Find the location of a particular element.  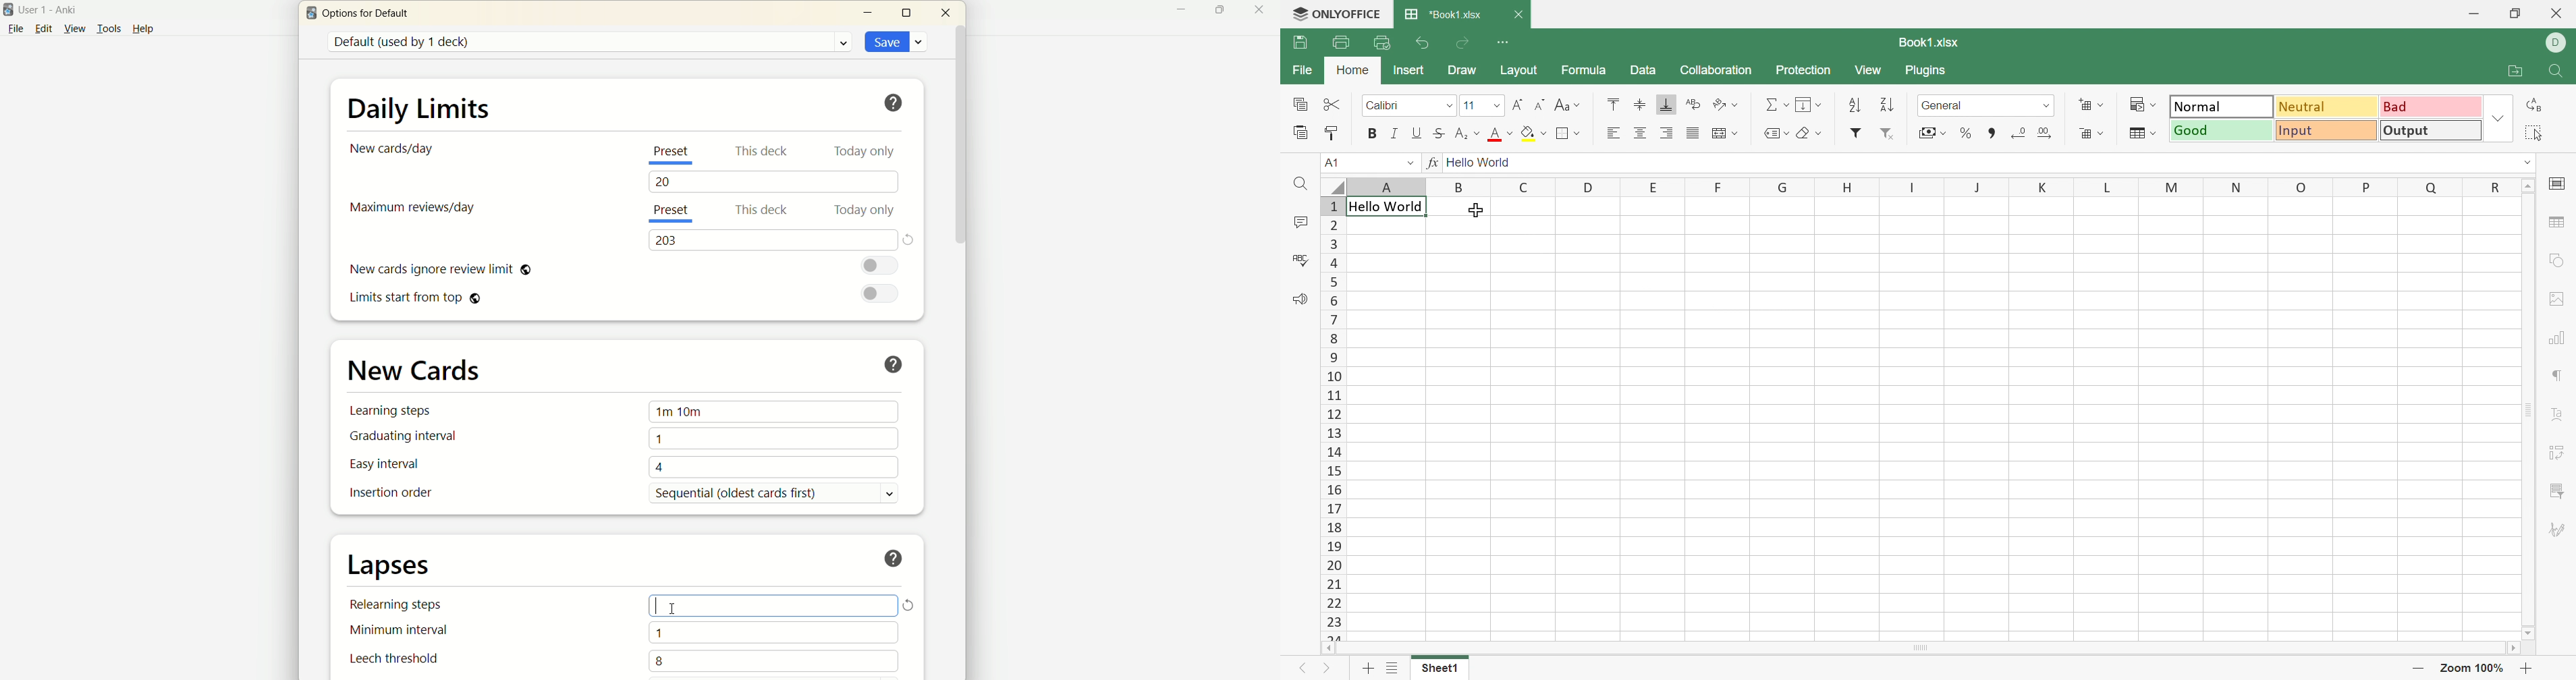

Normal is located at coordinates (2220, 106).